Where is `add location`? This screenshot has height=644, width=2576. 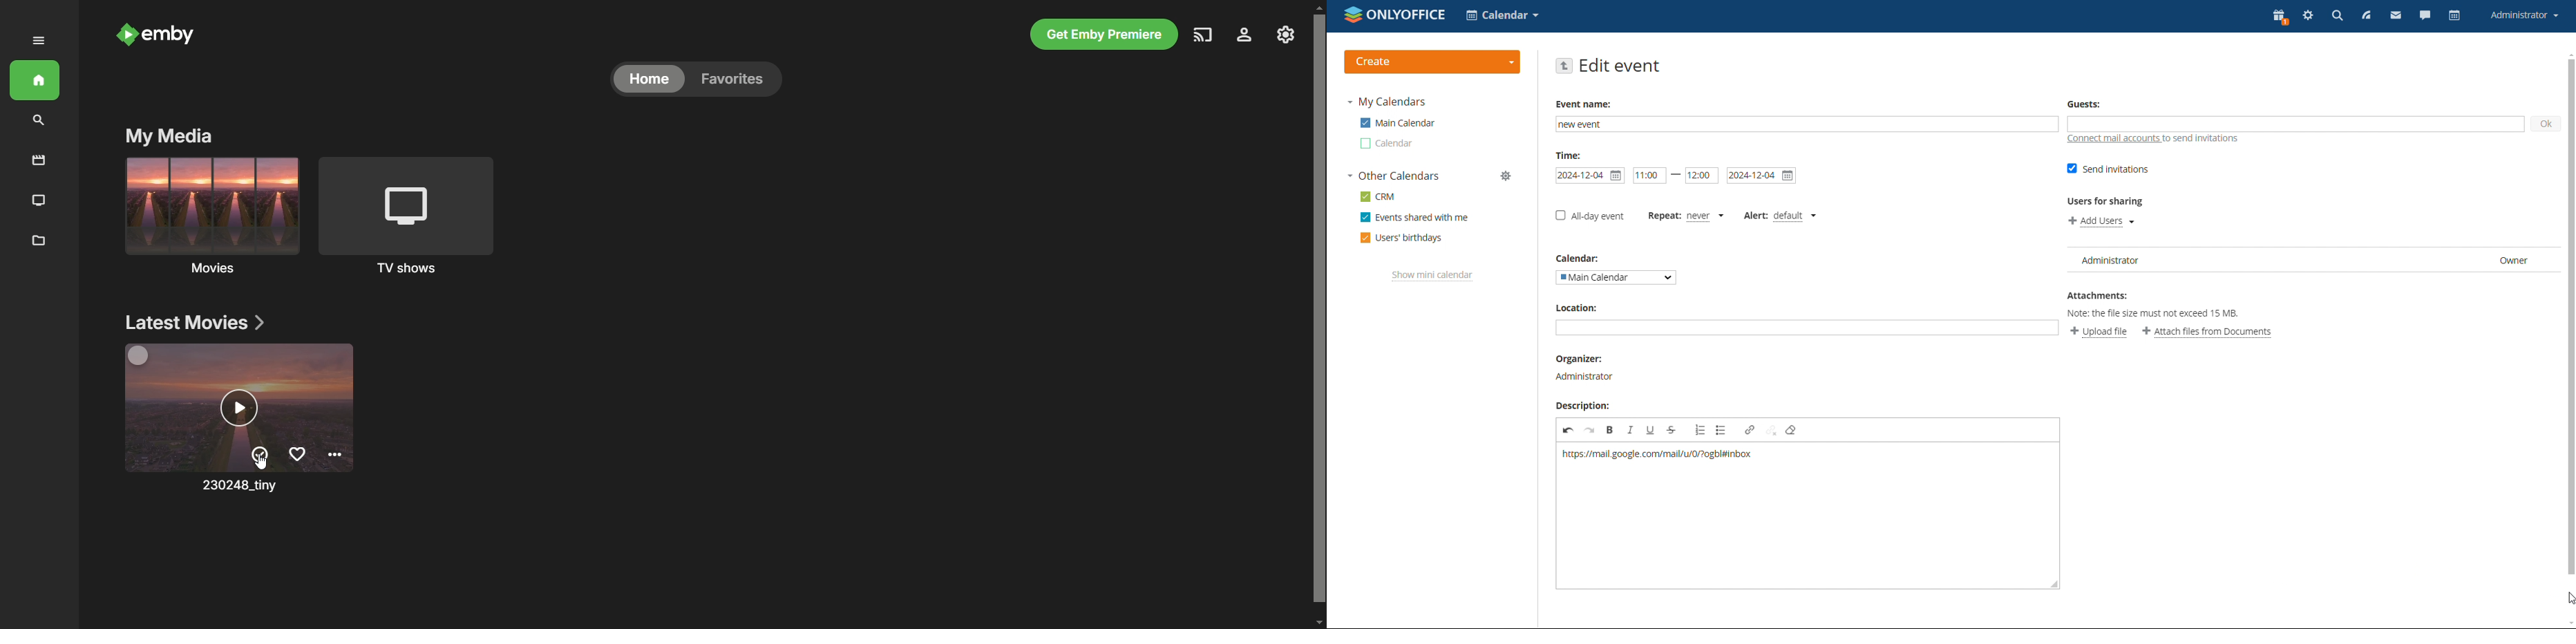 add location is located at coordinates (1807, 328).